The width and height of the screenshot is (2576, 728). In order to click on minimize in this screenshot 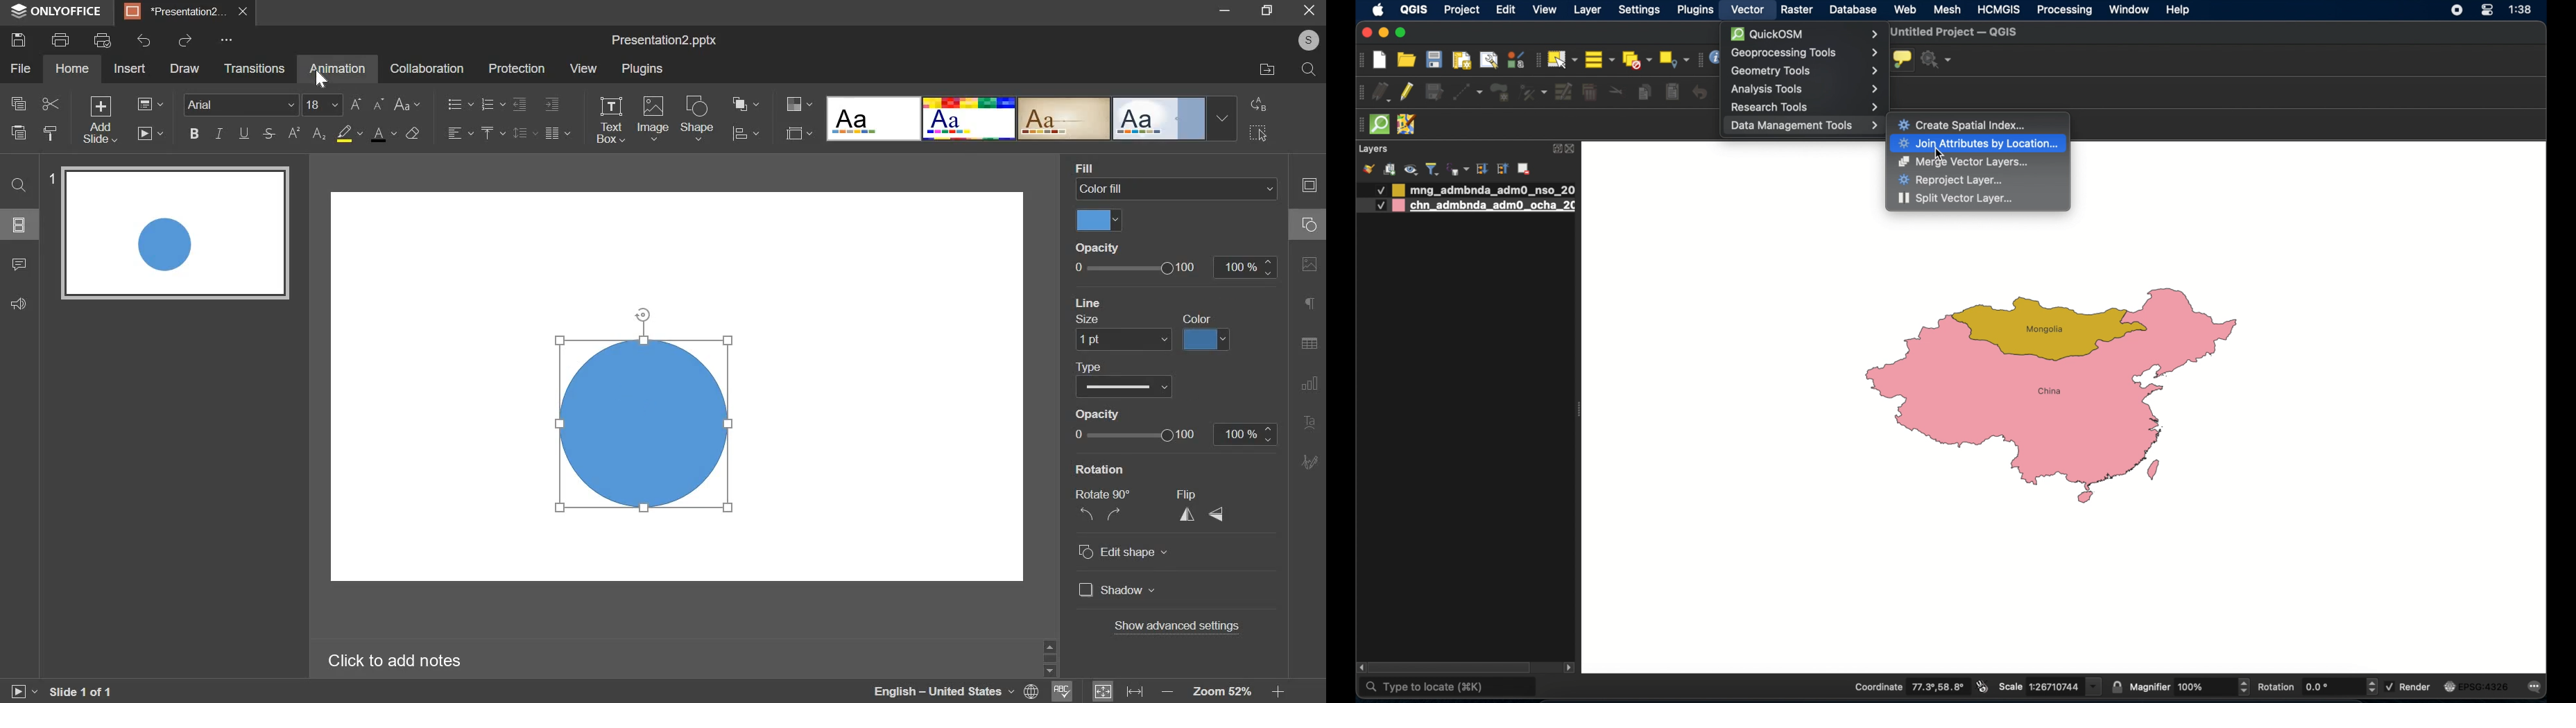, I will do `click(1222, 11)`.